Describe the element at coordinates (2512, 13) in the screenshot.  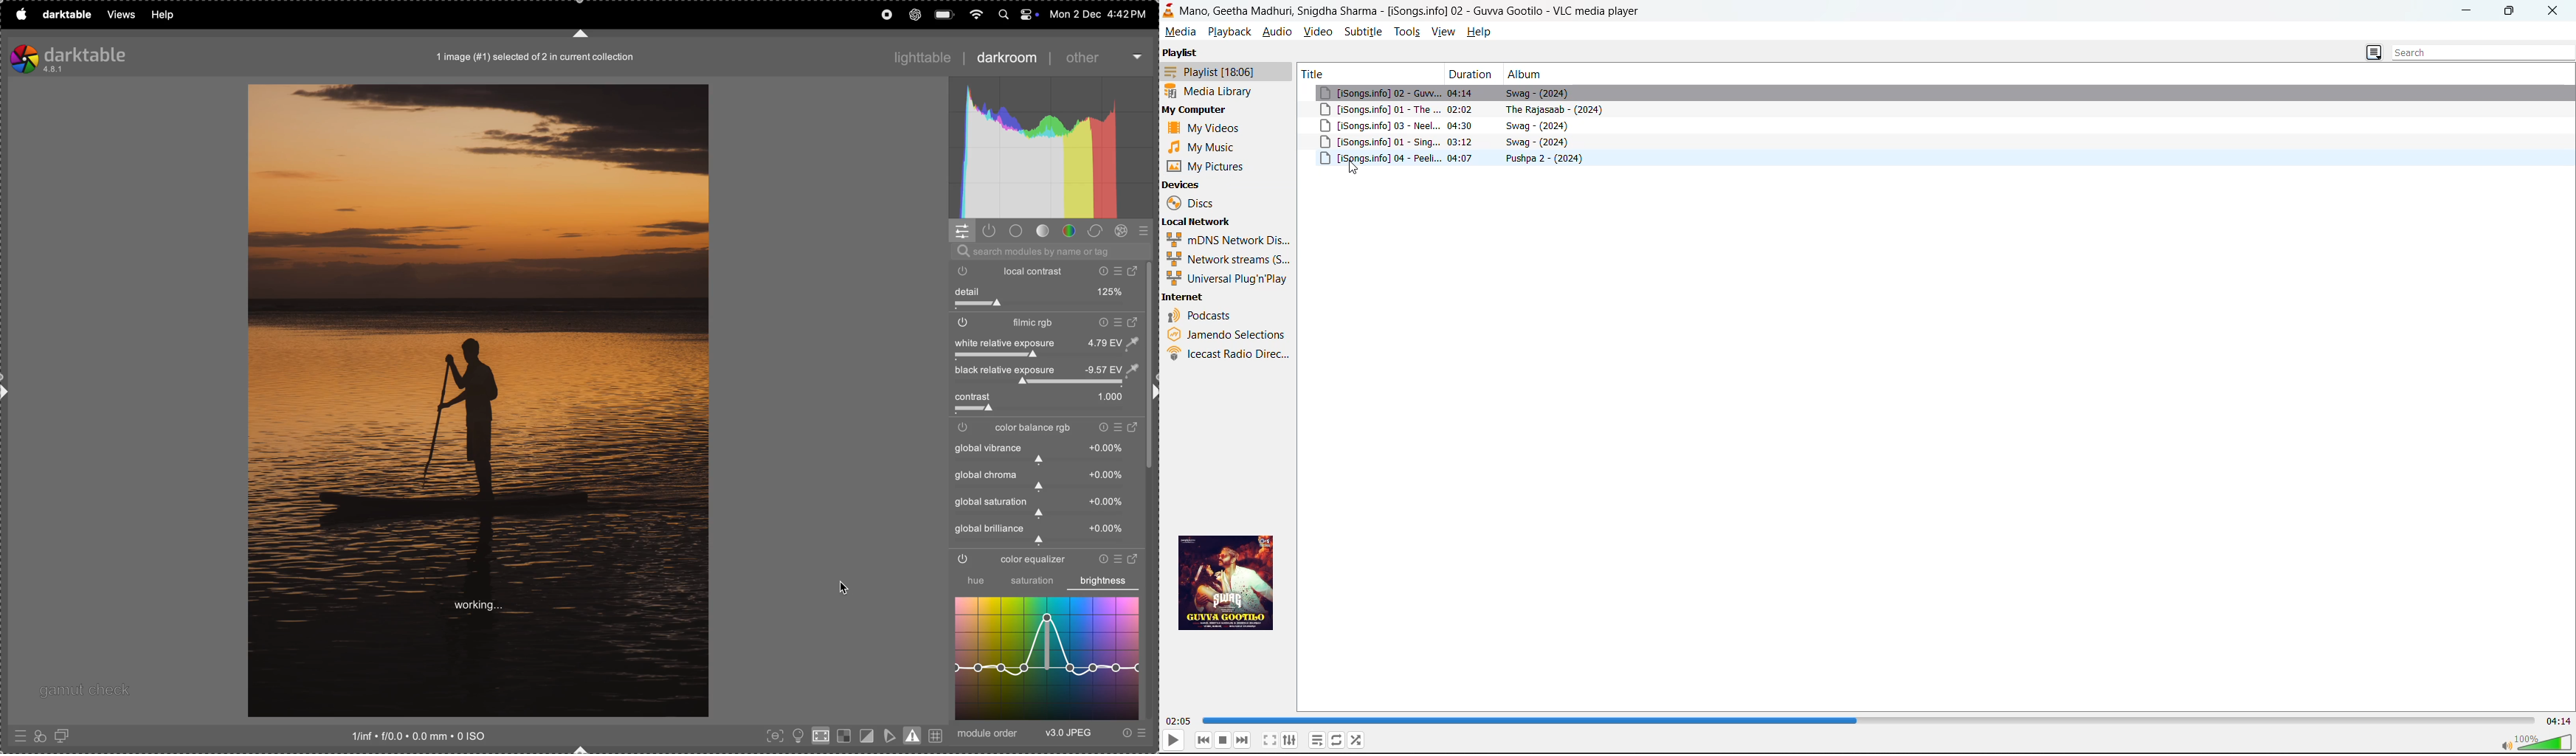
I see `maximize` at that location.